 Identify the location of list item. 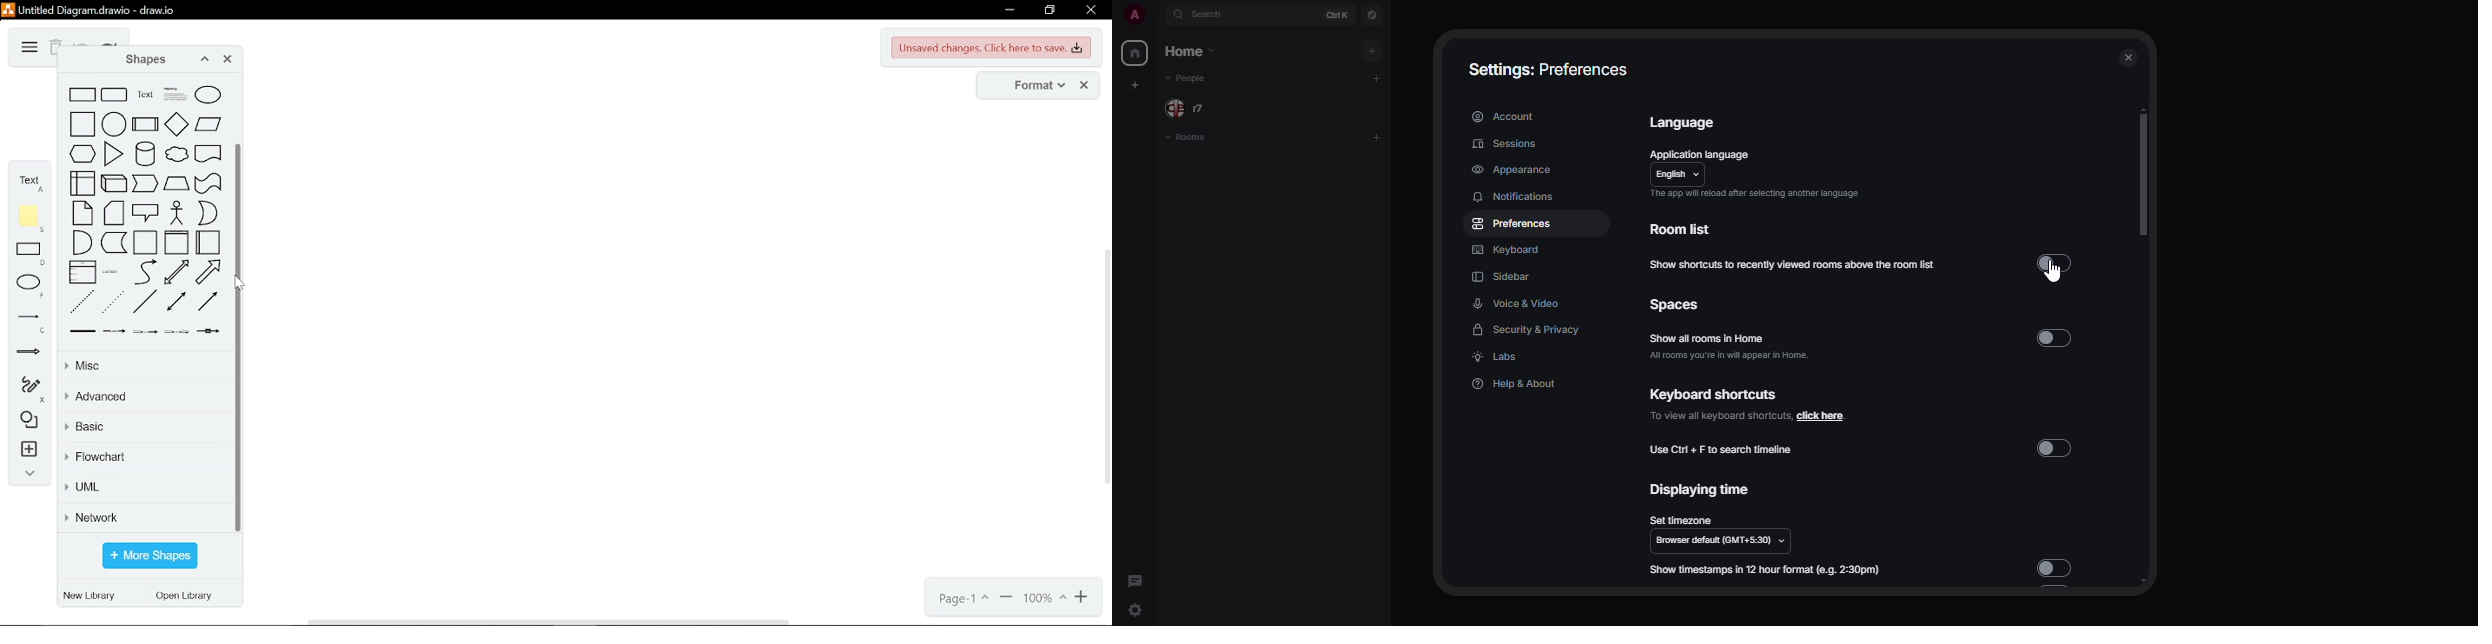
(110, 272).